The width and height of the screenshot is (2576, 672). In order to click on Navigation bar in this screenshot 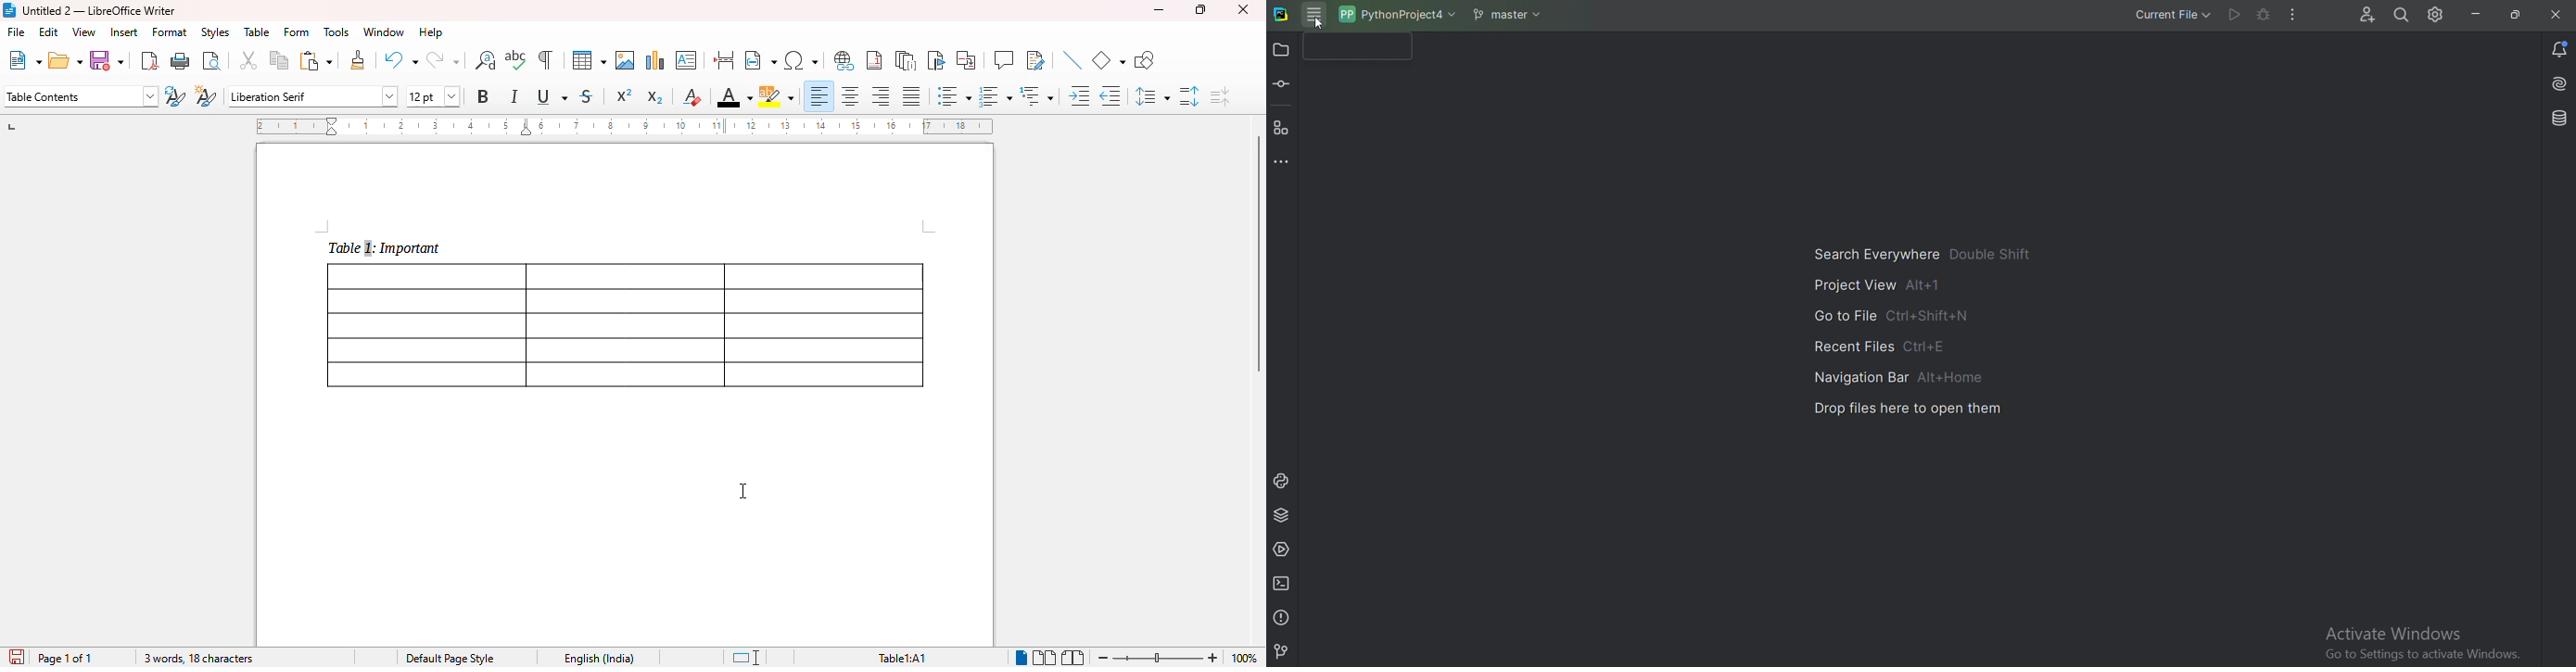, I will do `click(1902, 376)`.